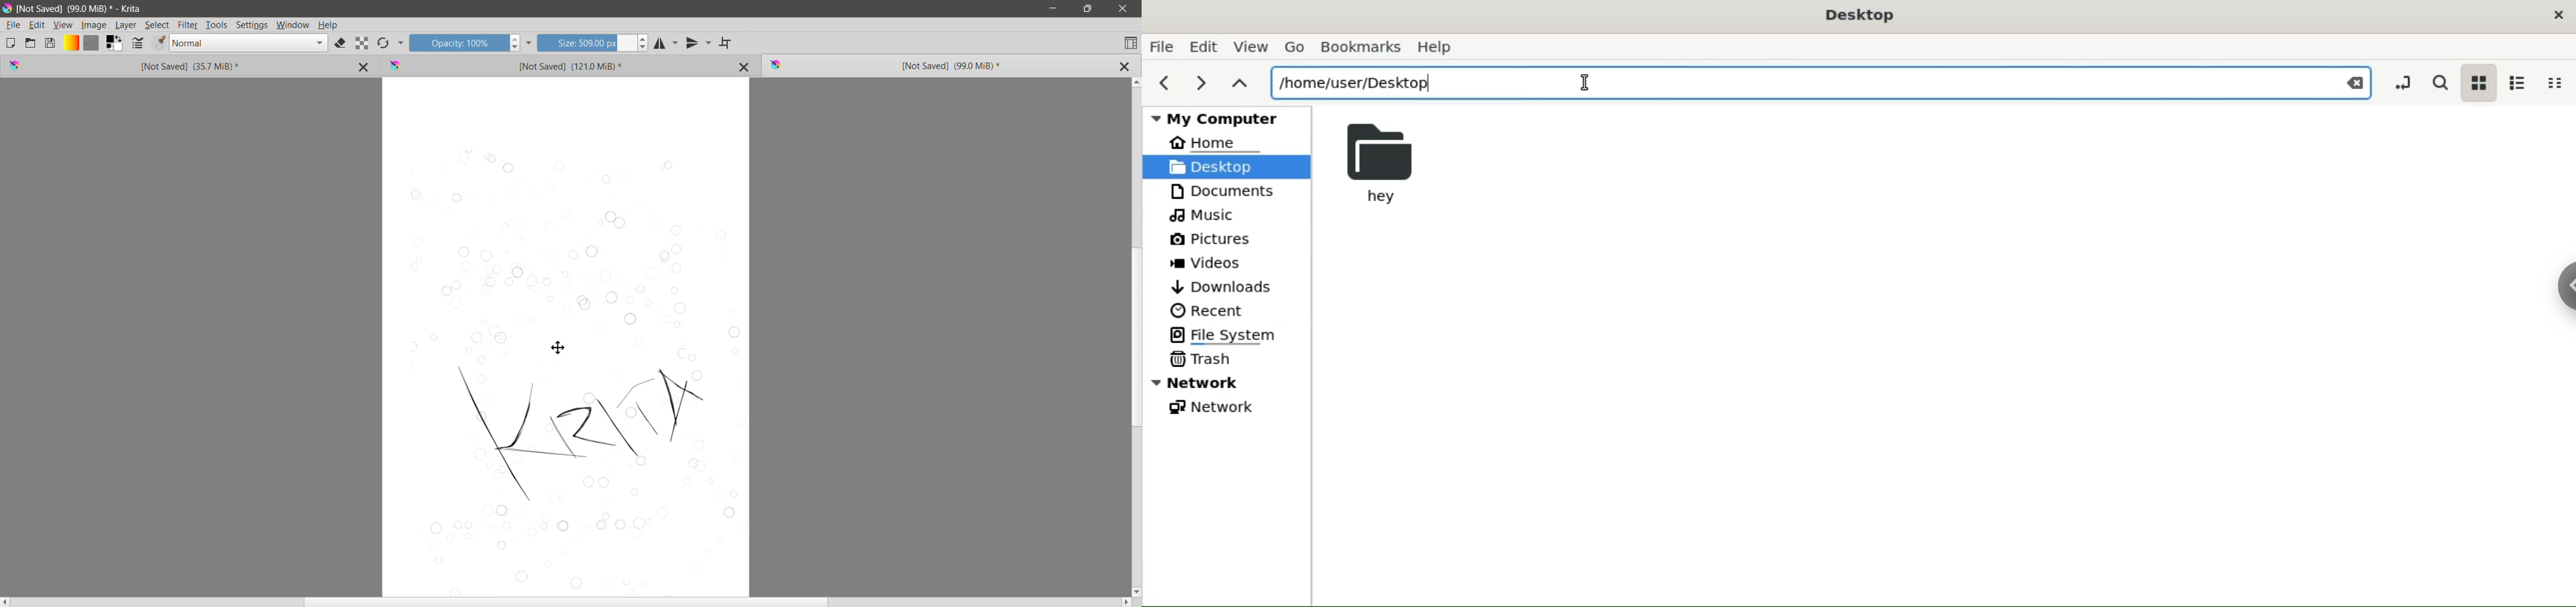 This screenshot has width=2576, height=616. I want to click on Restore Down, so click(1088, 9).